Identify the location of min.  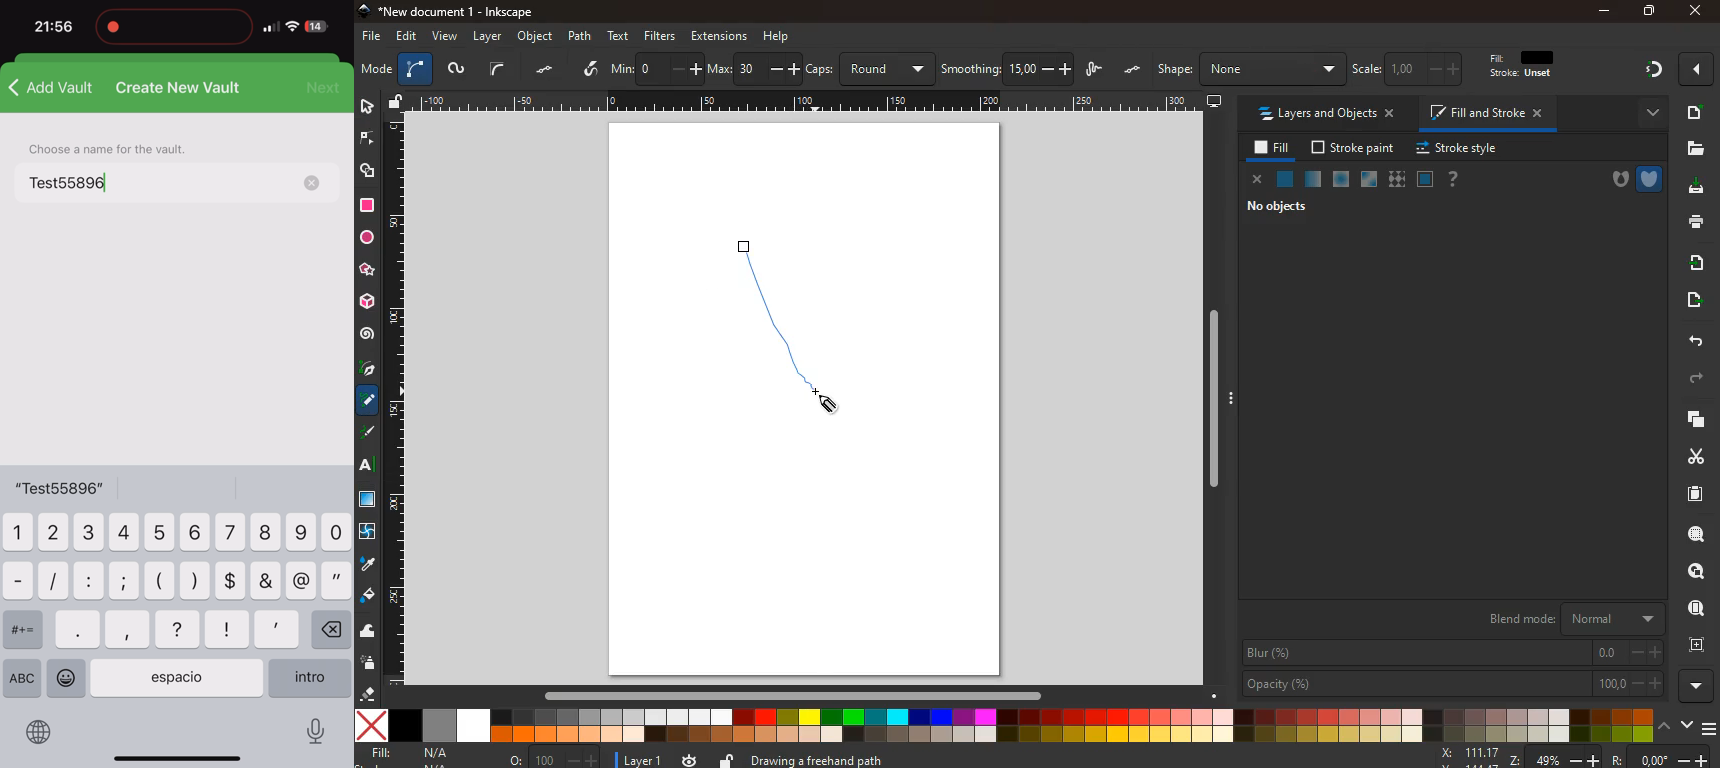
(656, 67).